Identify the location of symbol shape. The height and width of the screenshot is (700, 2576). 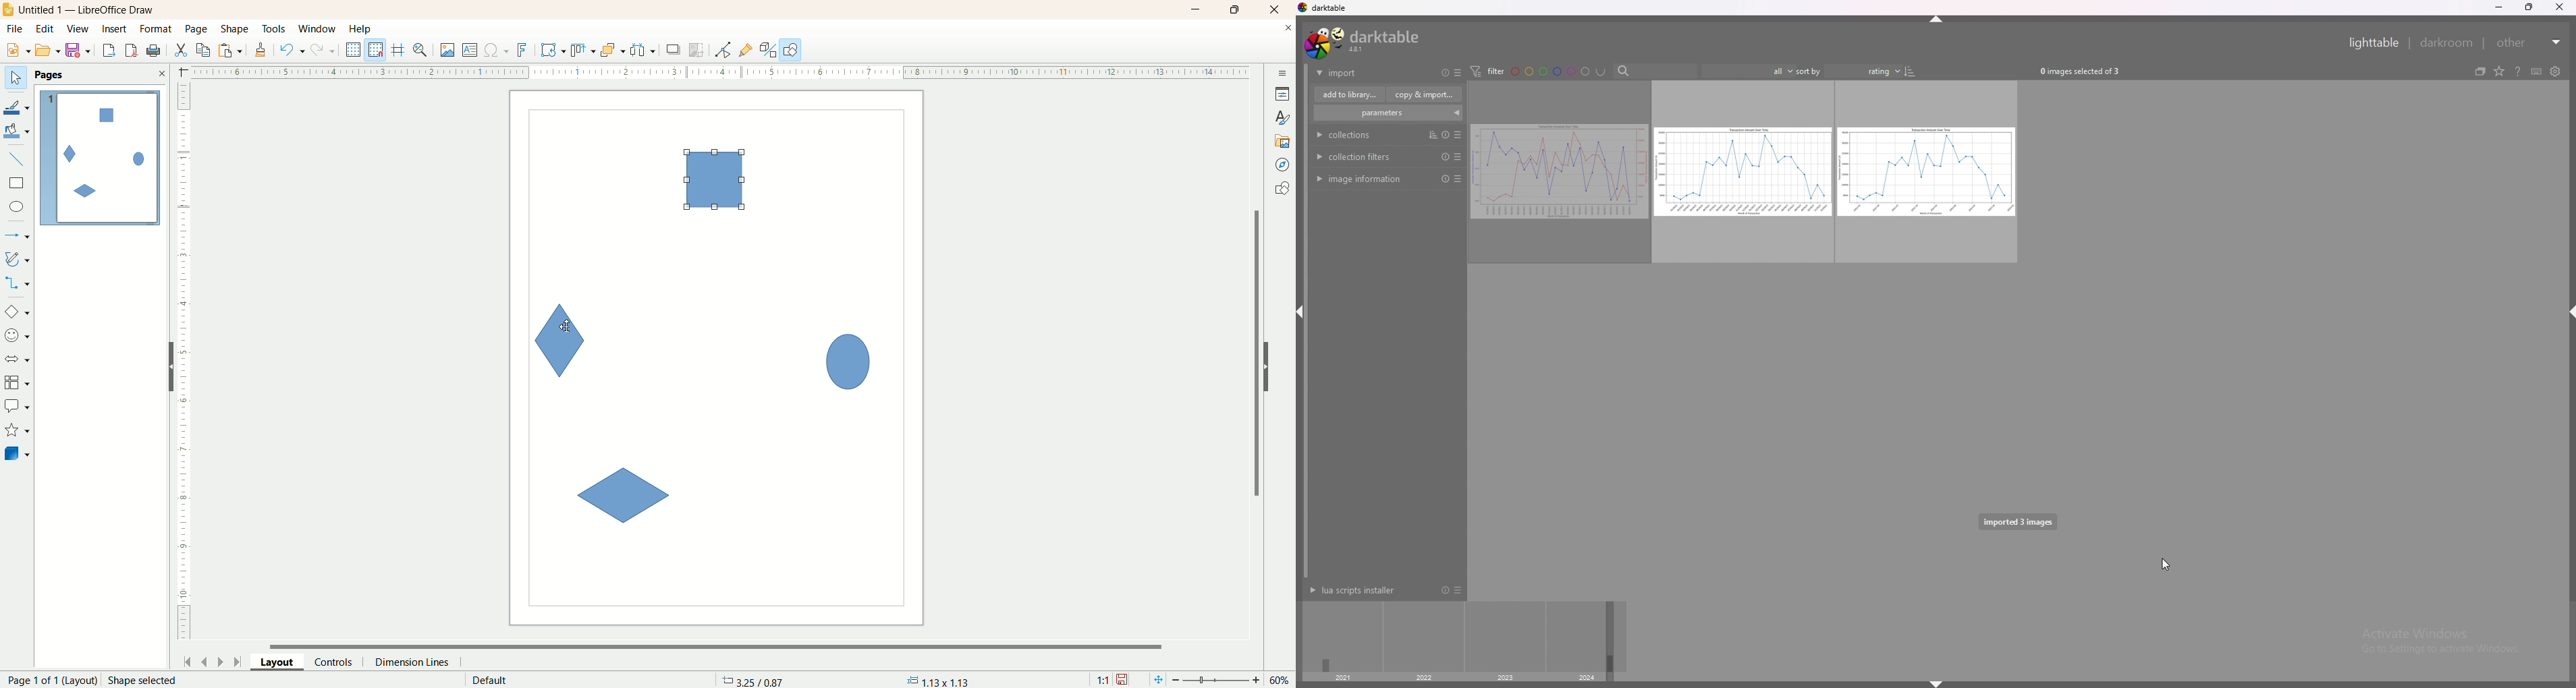
(19, 337).